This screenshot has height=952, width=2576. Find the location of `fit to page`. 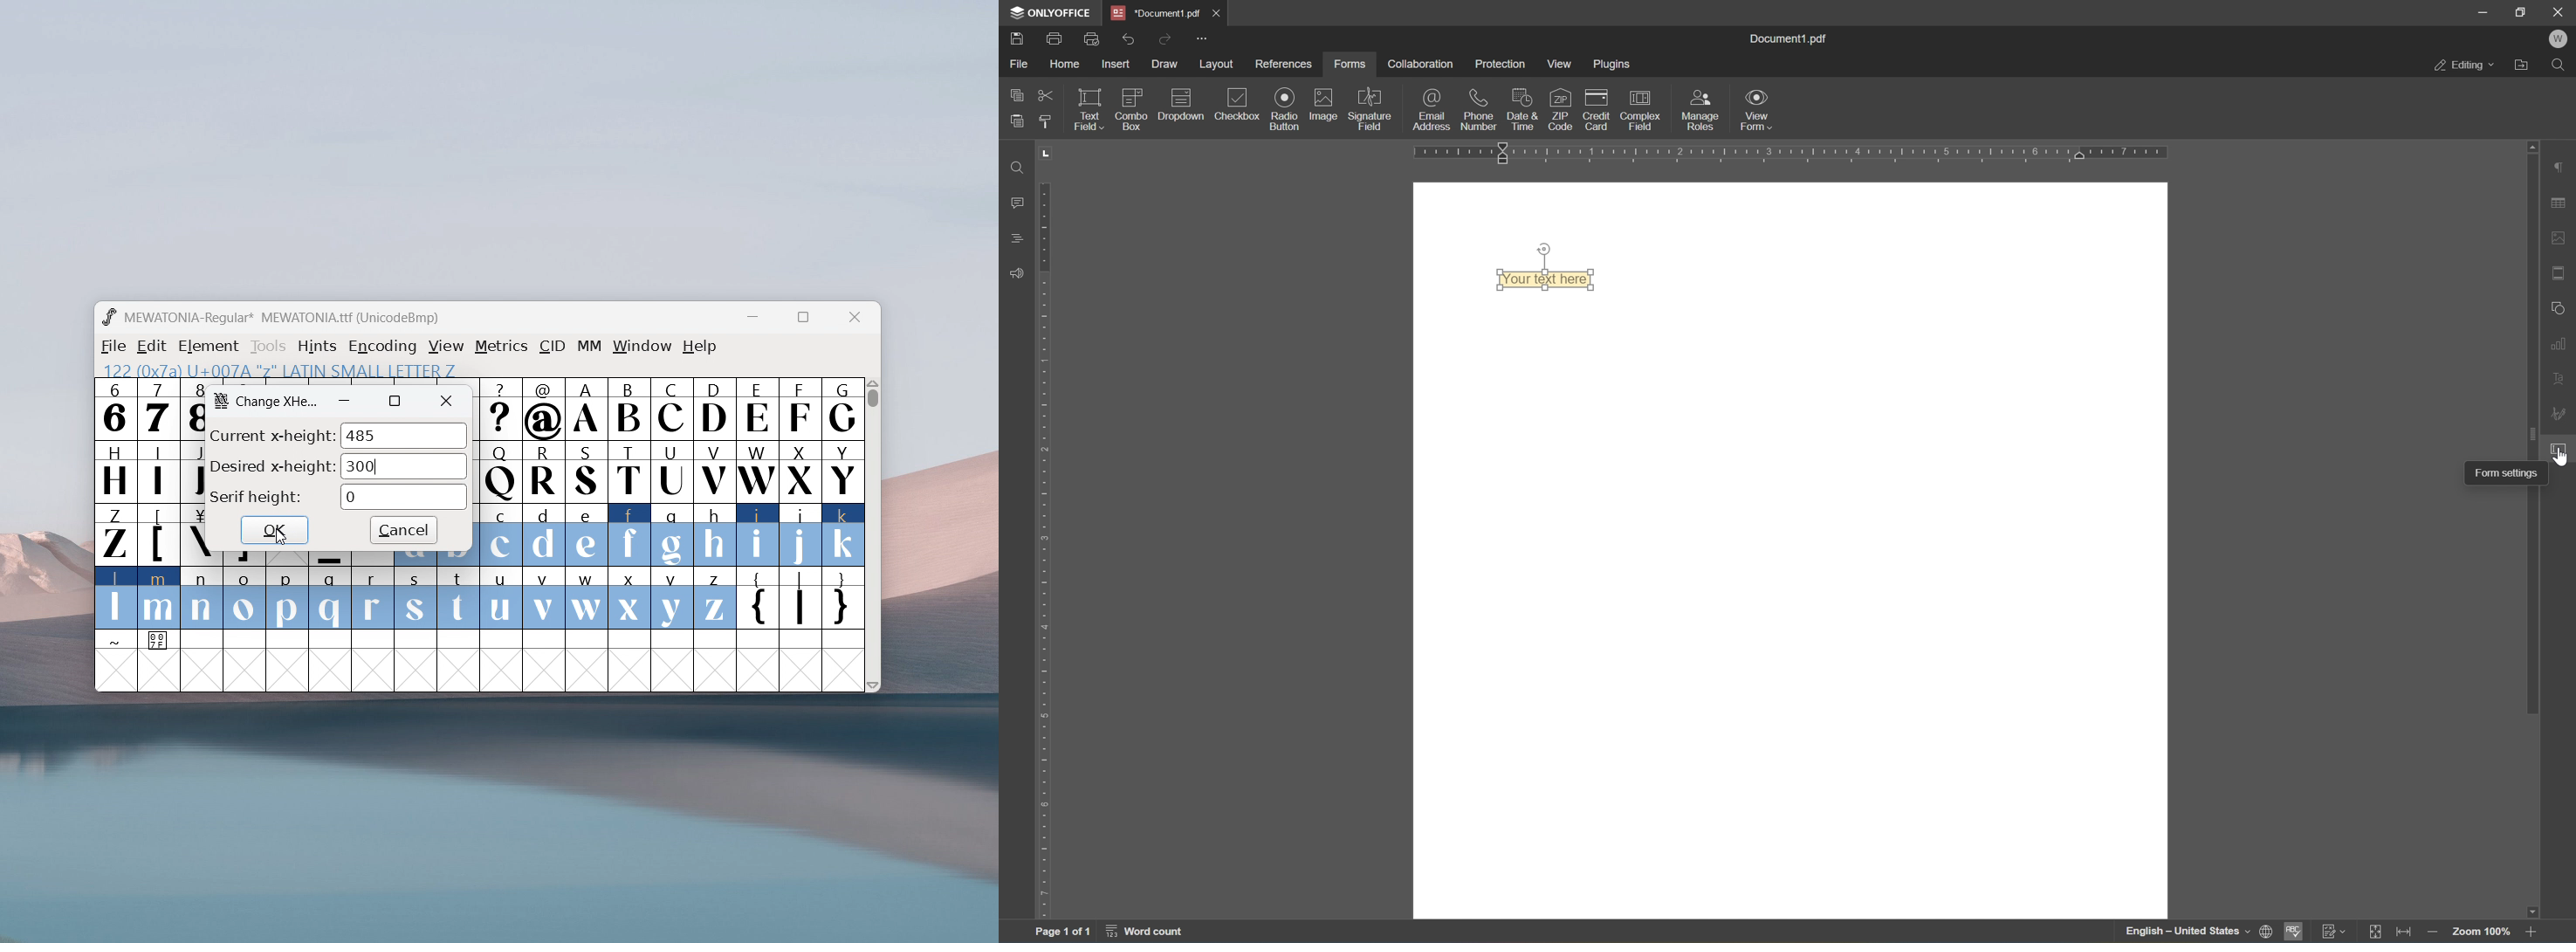

fit to page is located at coordinates (2377, 931).